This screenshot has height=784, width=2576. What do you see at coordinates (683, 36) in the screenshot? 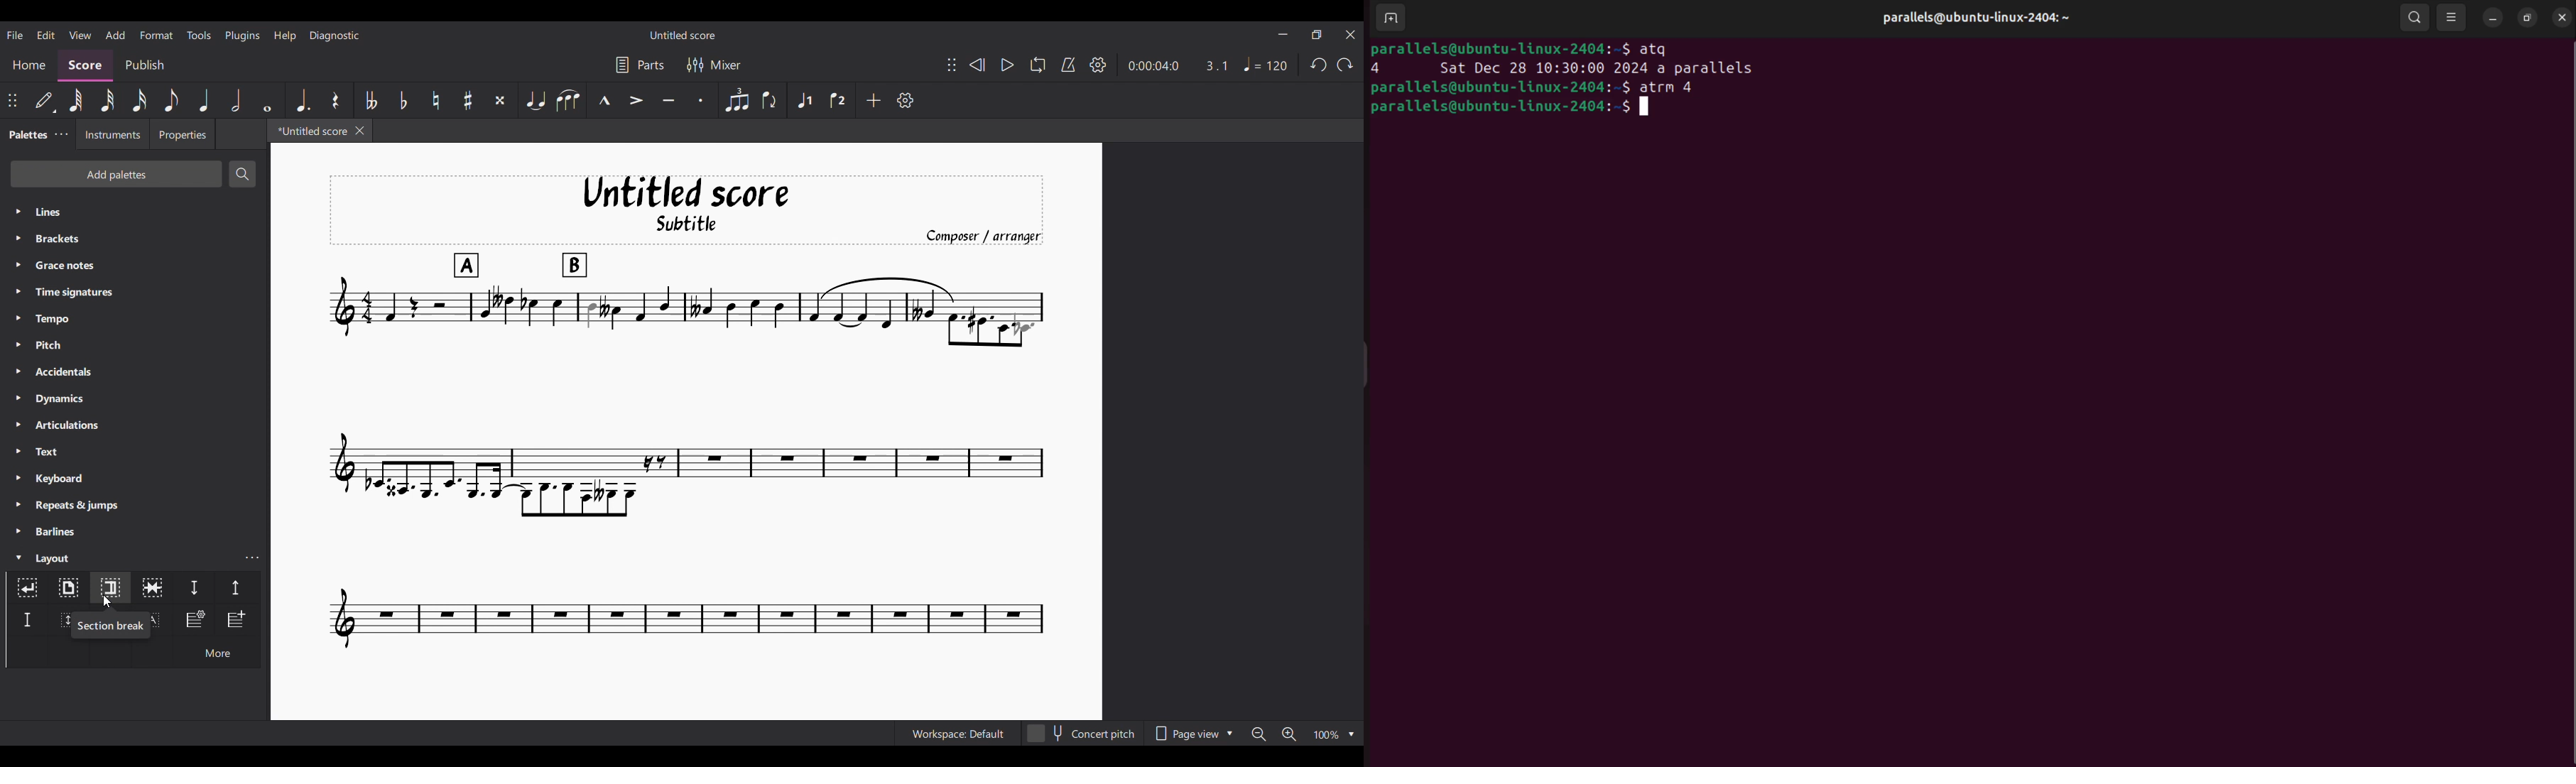
I see `Untitled score` at bounding box center [683, 36].